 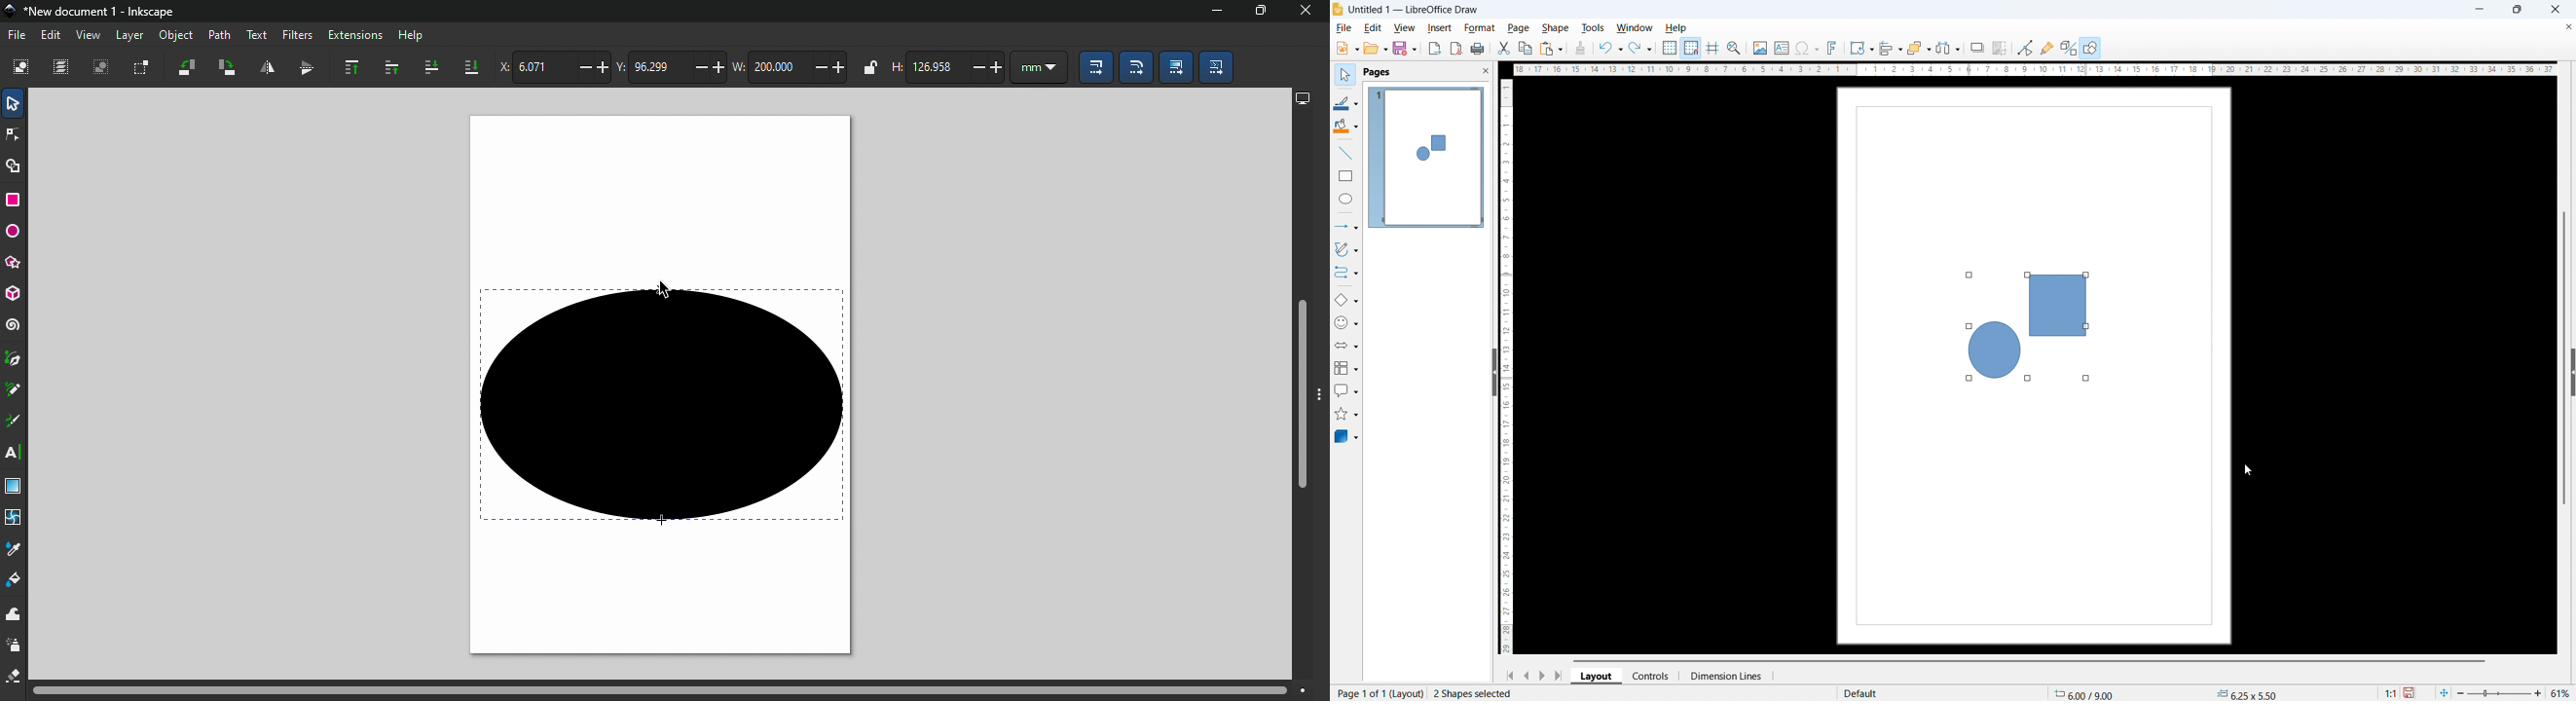 I want to click on pages, so click(x=1378, y=71).